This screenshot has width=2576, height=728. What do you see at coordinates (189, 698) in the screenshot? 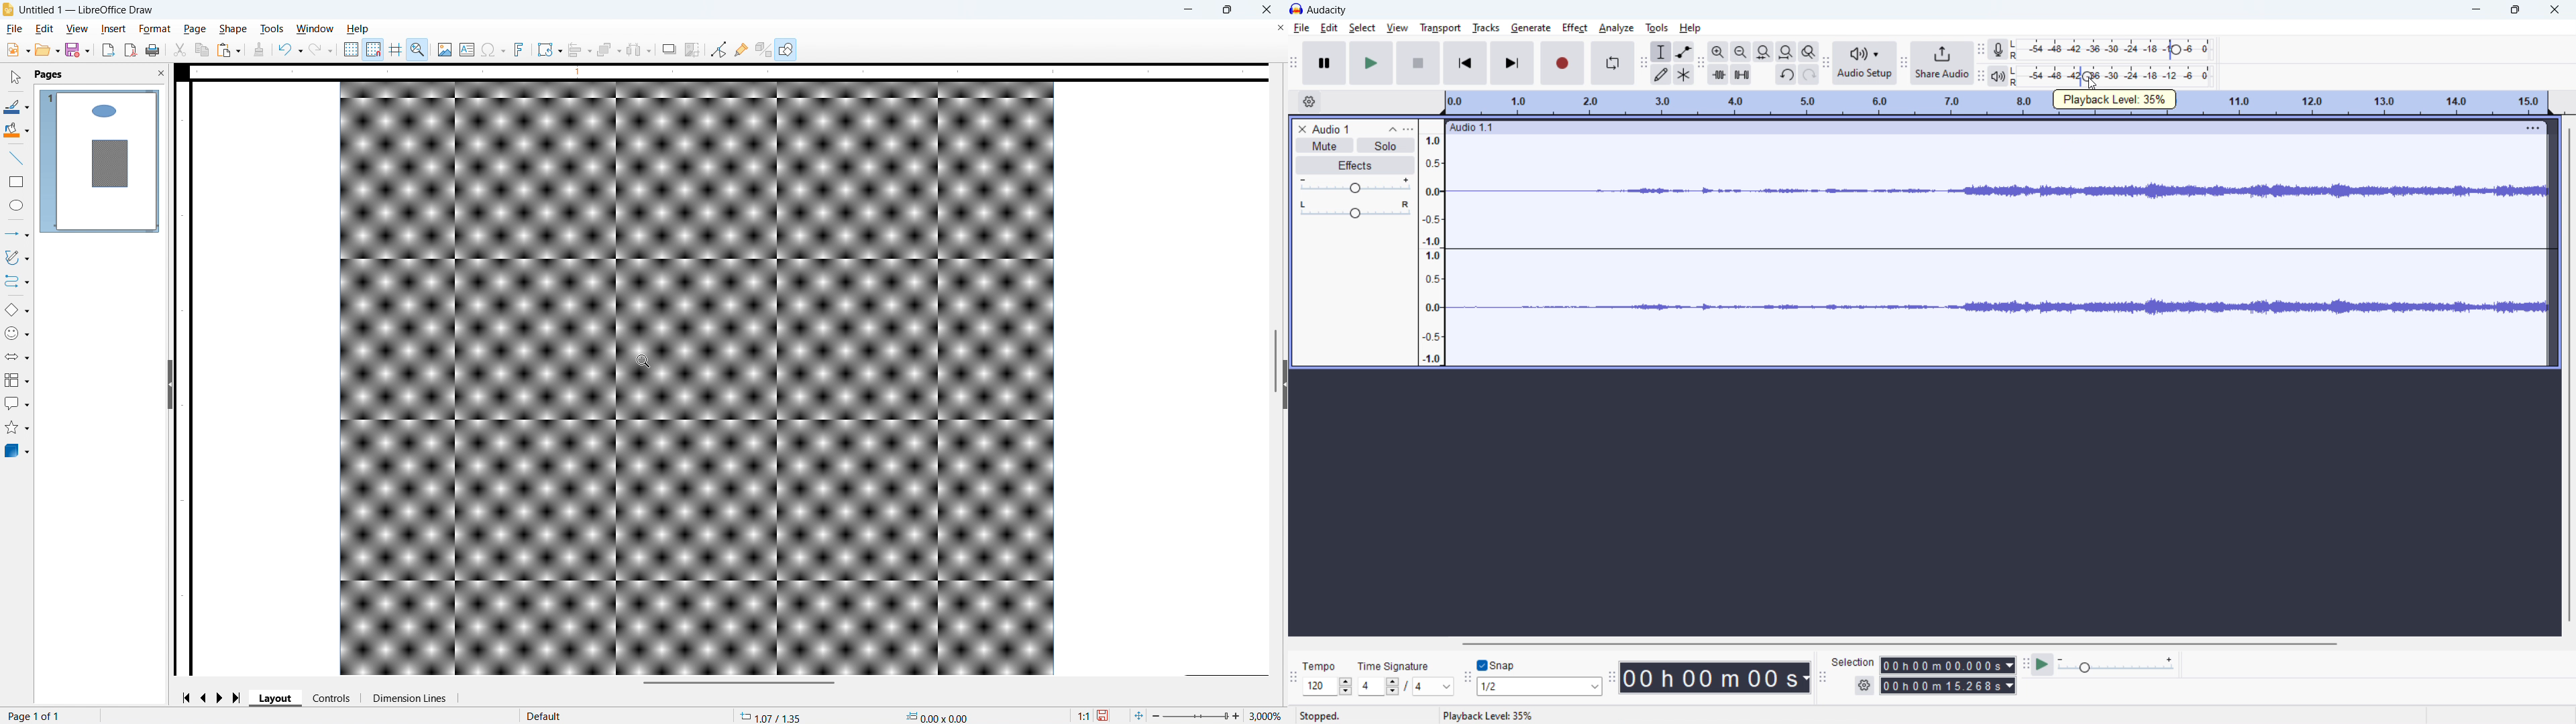
I see `Go to first page ` at bounding box center [189, 698].